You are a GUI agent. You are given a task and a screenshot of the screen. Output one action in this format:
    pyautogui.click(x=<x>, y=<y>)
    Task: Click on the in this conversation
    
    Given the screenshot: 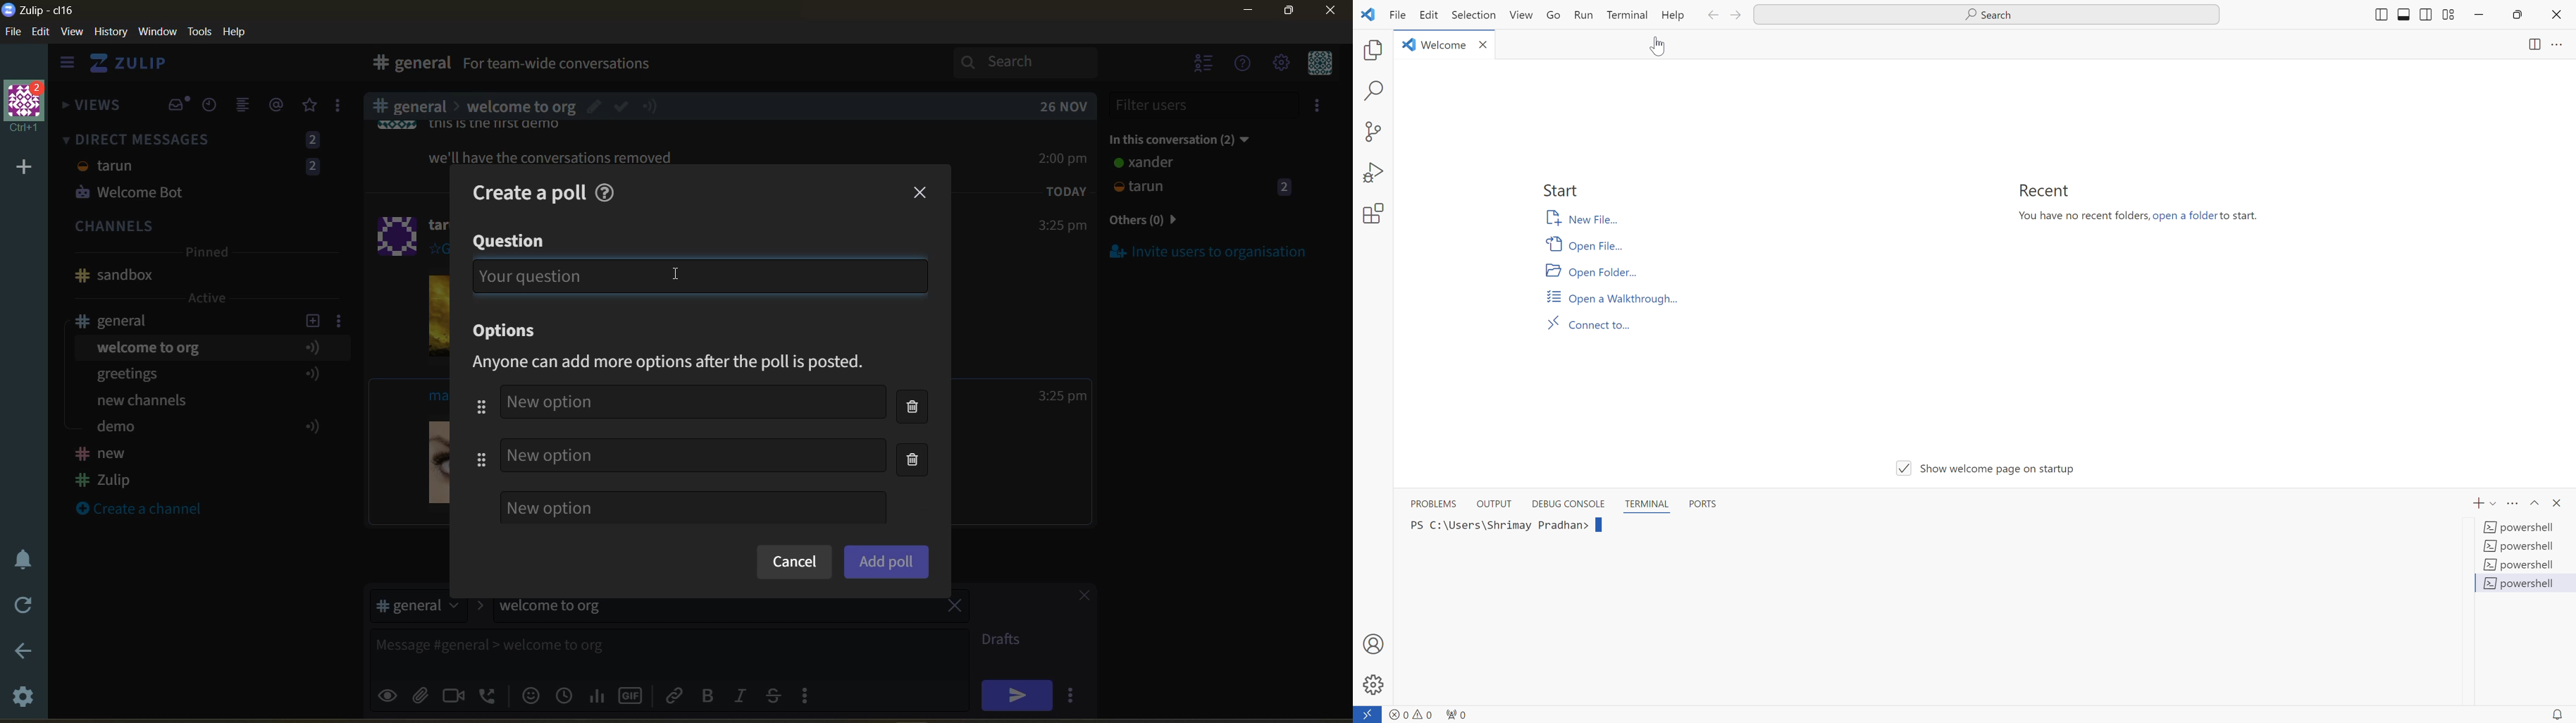 What is the action you would take?
    pyautogui.click(x=1194, y=137)
    